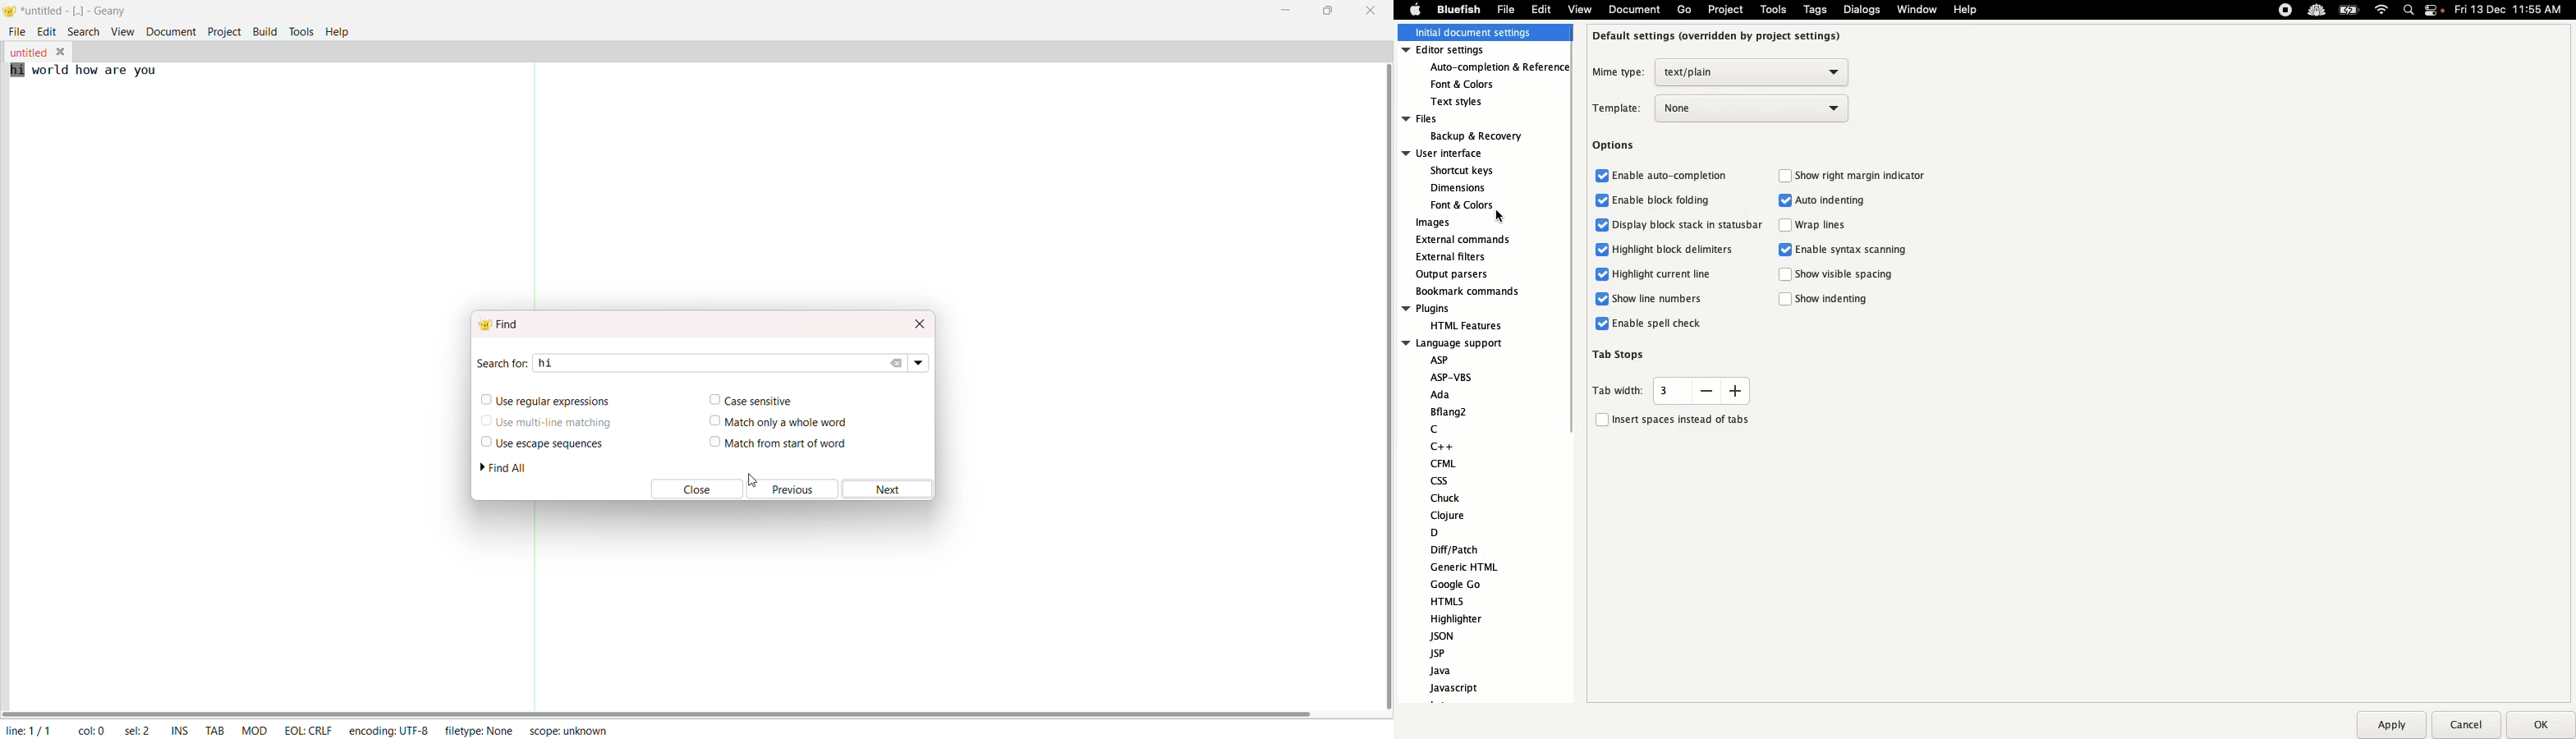  What do you see at coordinates (224, 31) in the screenshot?
I see `project` at bounding box center [224, 31].